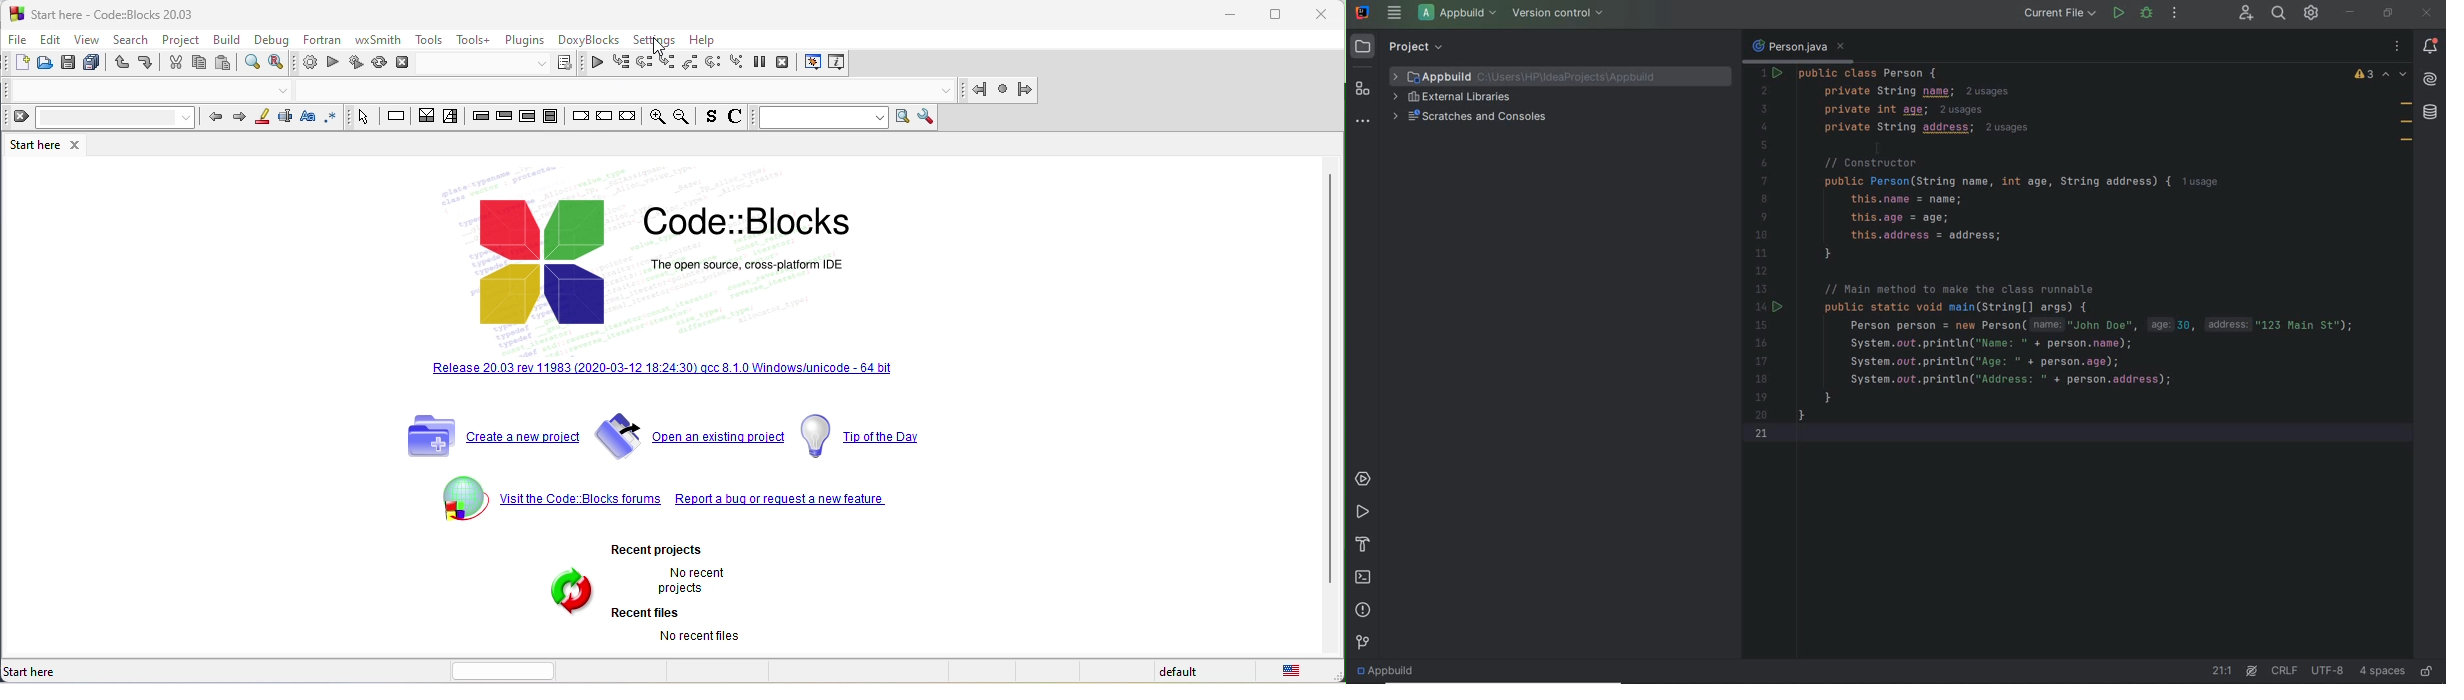 The height and width of the screenshot is (700, 2464). I want to click on drop down, so click(281, 92).